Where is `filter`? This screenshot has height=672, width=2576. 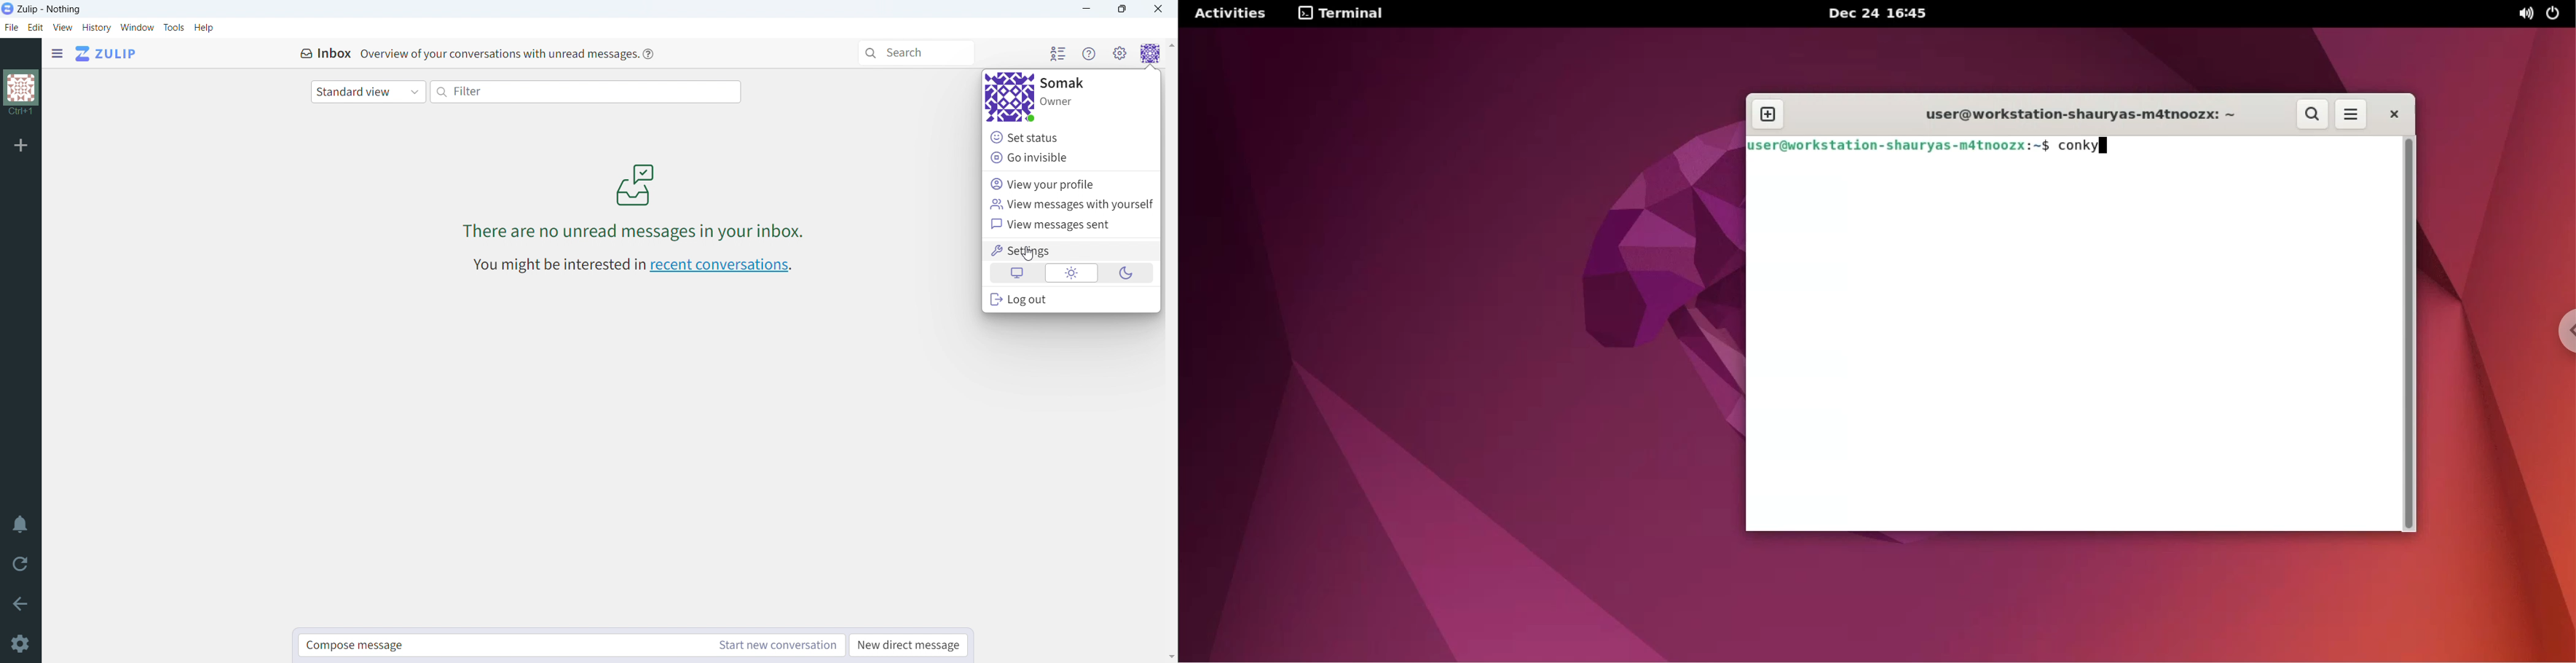 filter is located at coordinates (587, 92).